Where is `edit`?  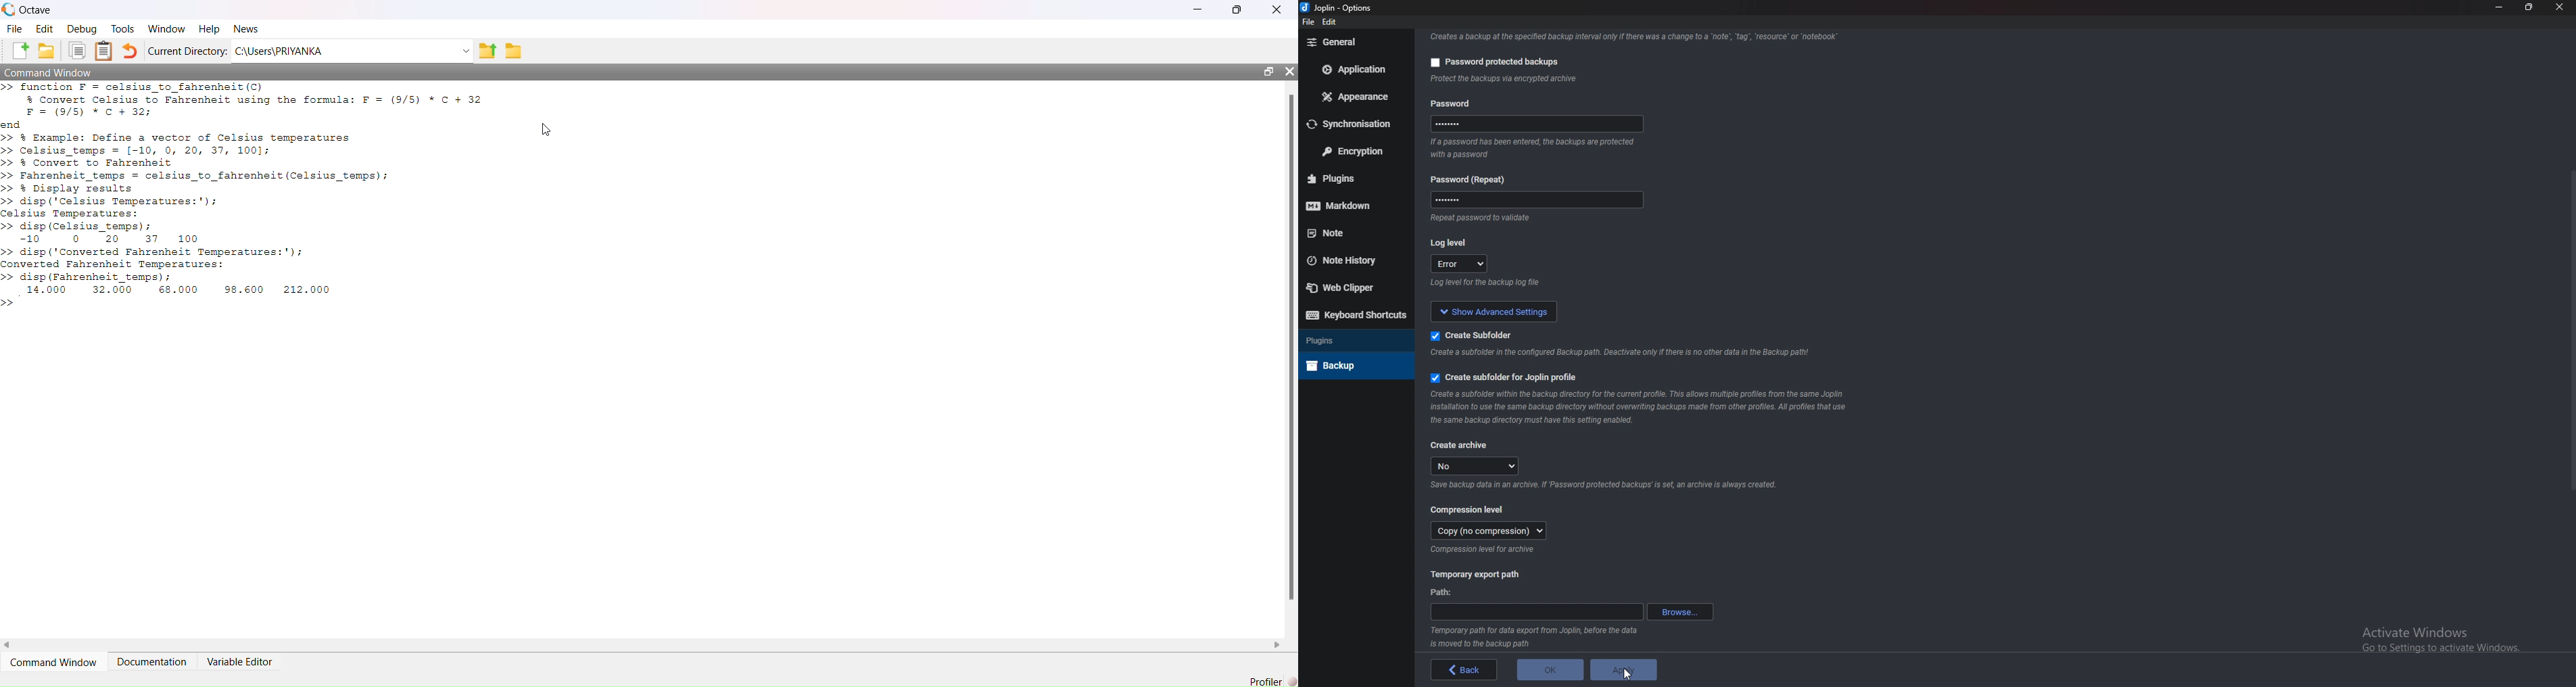
edit is located at coordinates (1330, 23).